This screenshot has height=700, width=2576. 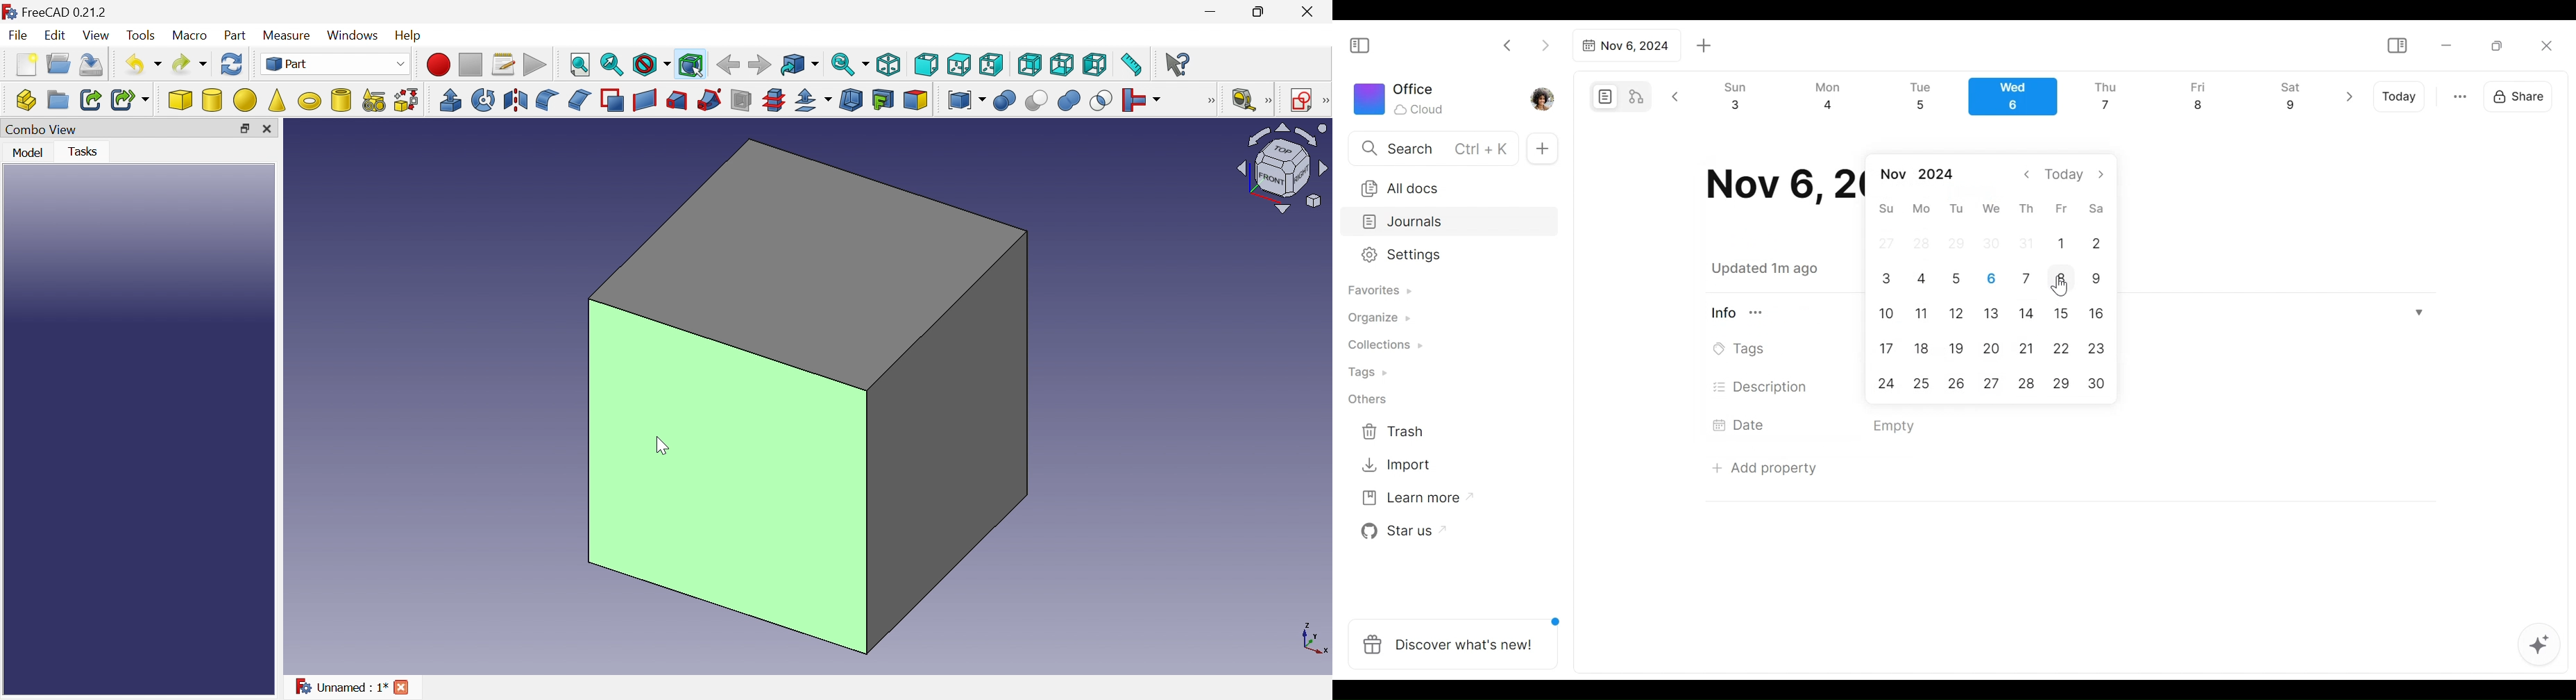 I want to click on View Information, so click(x=1745, y=312).